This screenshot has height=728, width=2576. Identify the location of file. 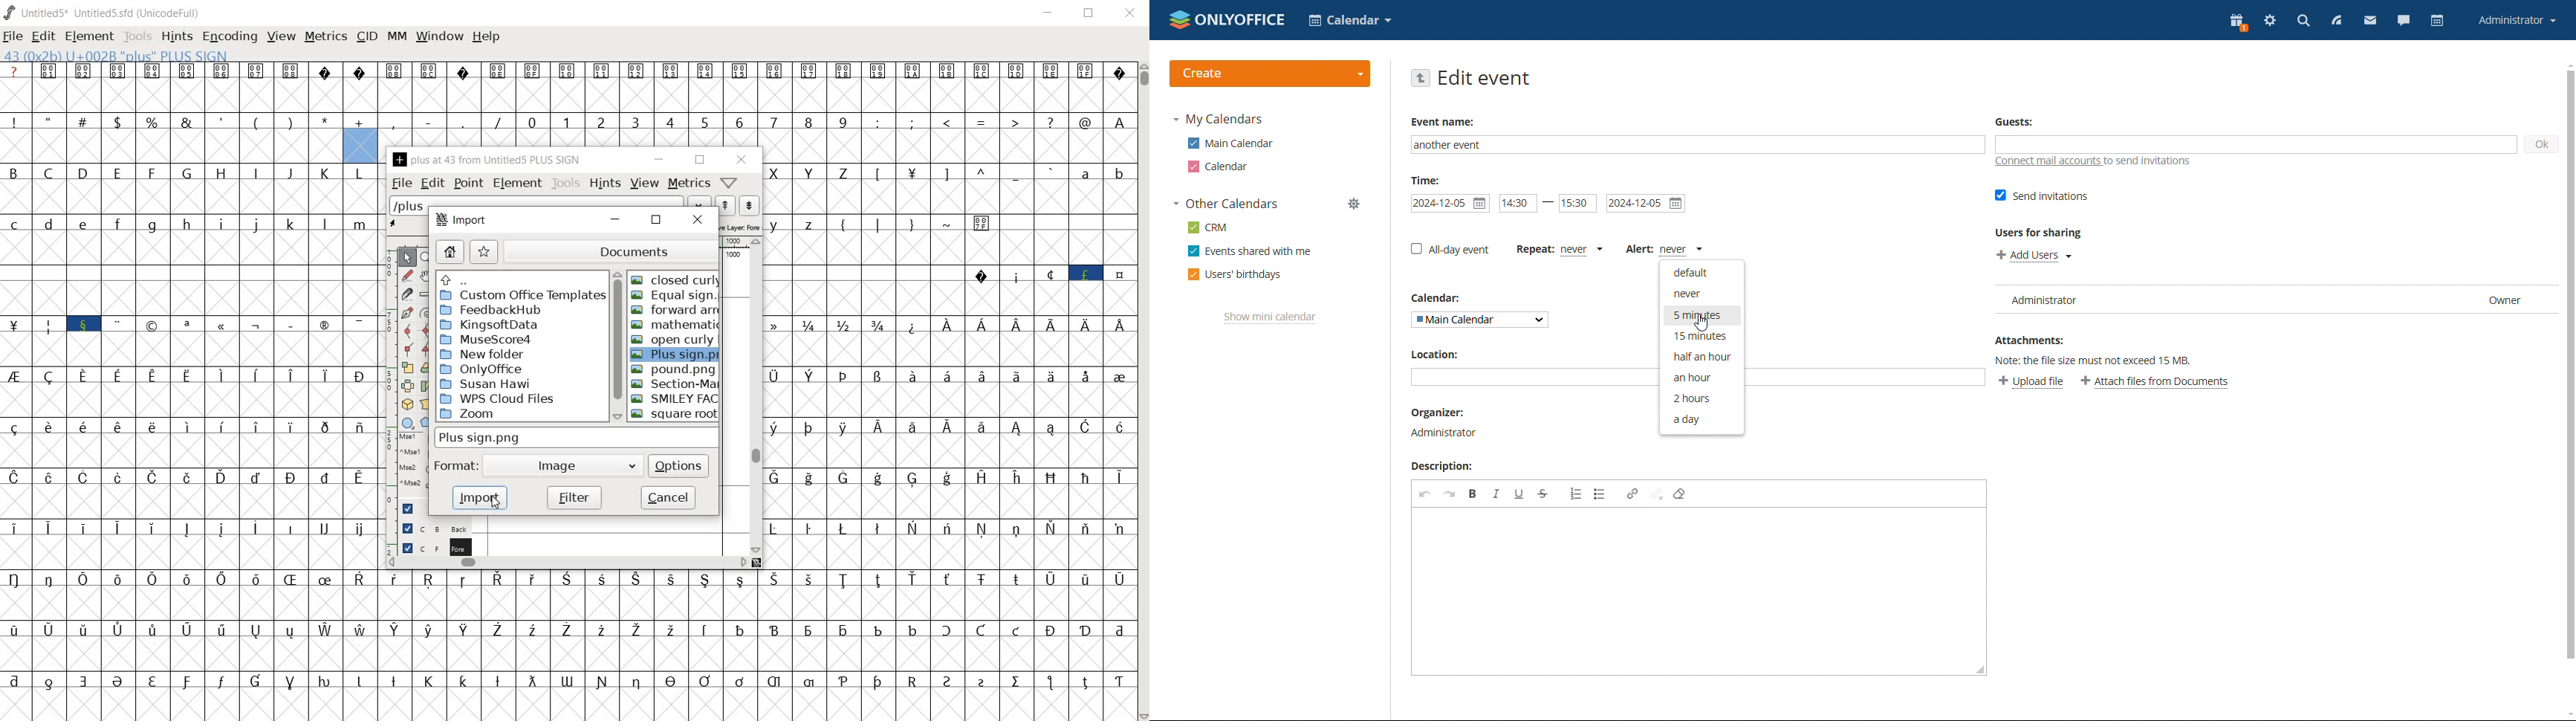
(13, 36).